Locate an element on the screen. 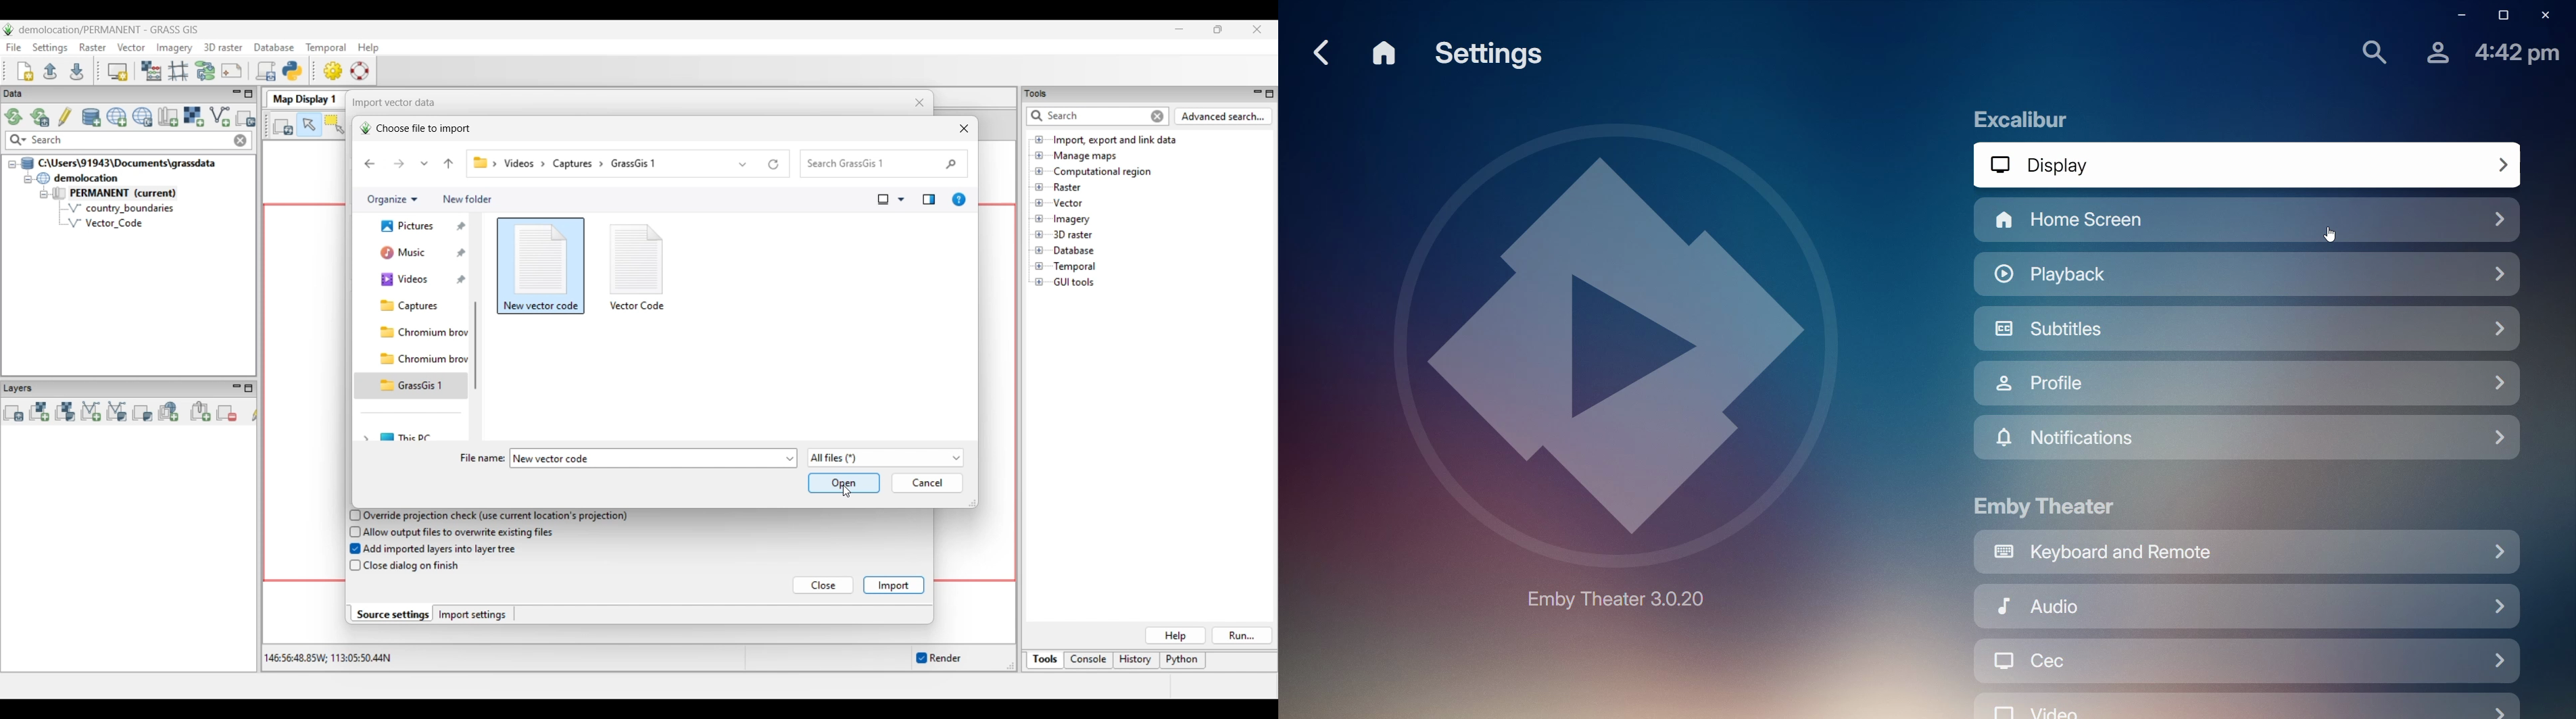   Home Screen is located at coordinates (2243, 218).